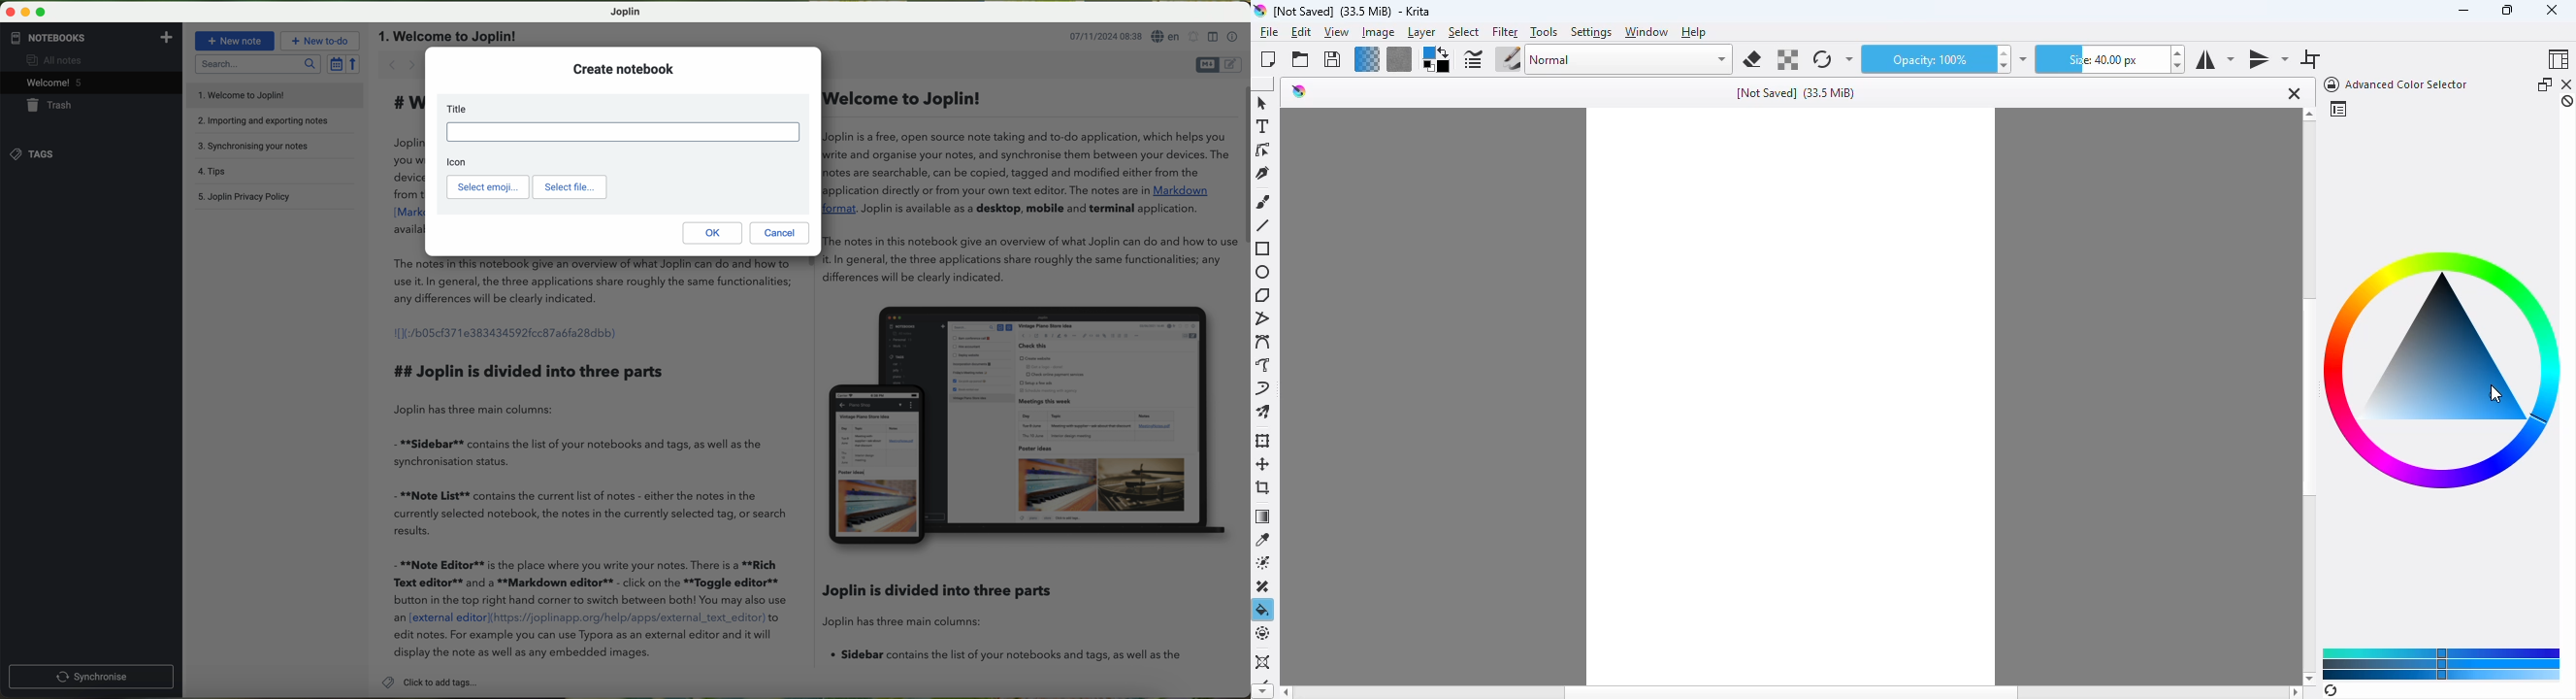 The image size is (2576, 700). I want to click on date and hour, so click(1104, 38).